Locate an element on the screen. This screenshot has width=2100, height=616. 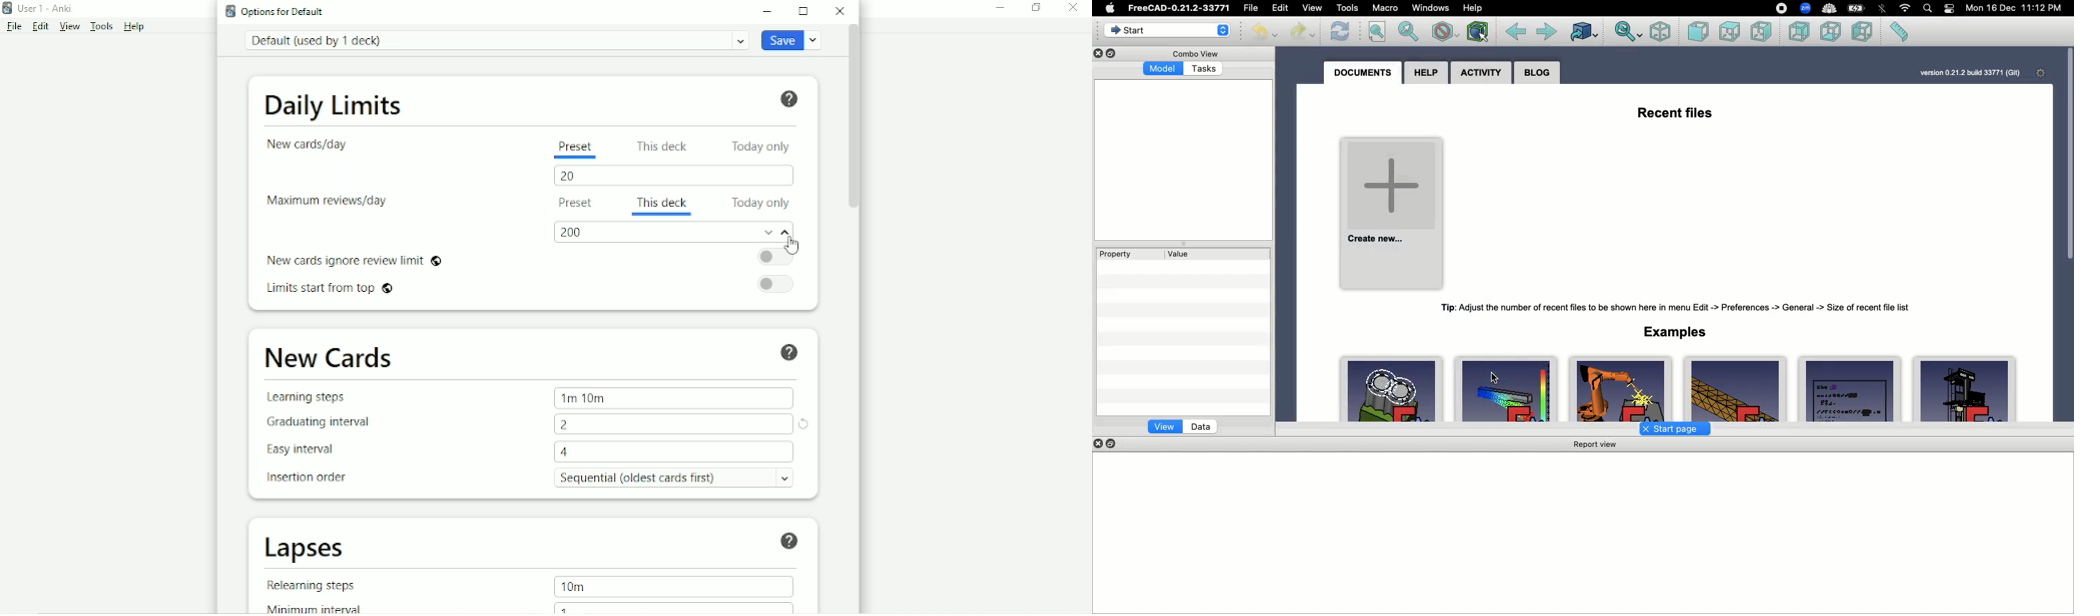
4 is located at coordinates (567, 452).